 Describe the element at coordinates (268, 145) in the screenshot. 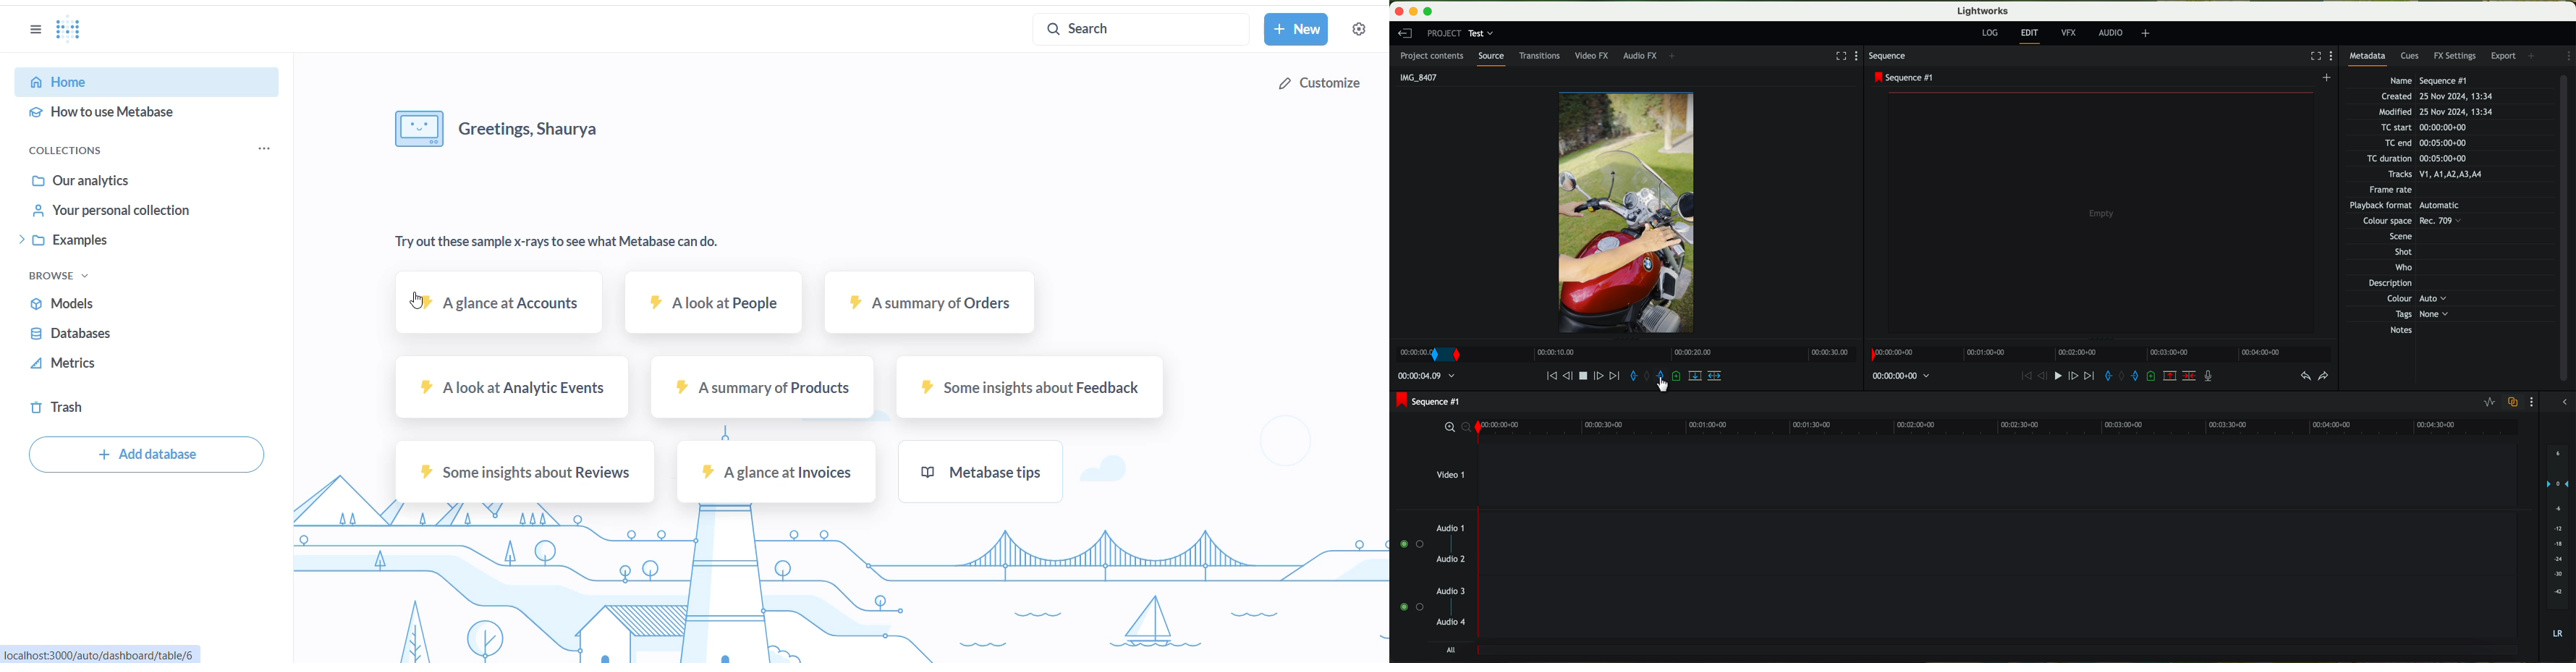

I see `collection option` at that location.